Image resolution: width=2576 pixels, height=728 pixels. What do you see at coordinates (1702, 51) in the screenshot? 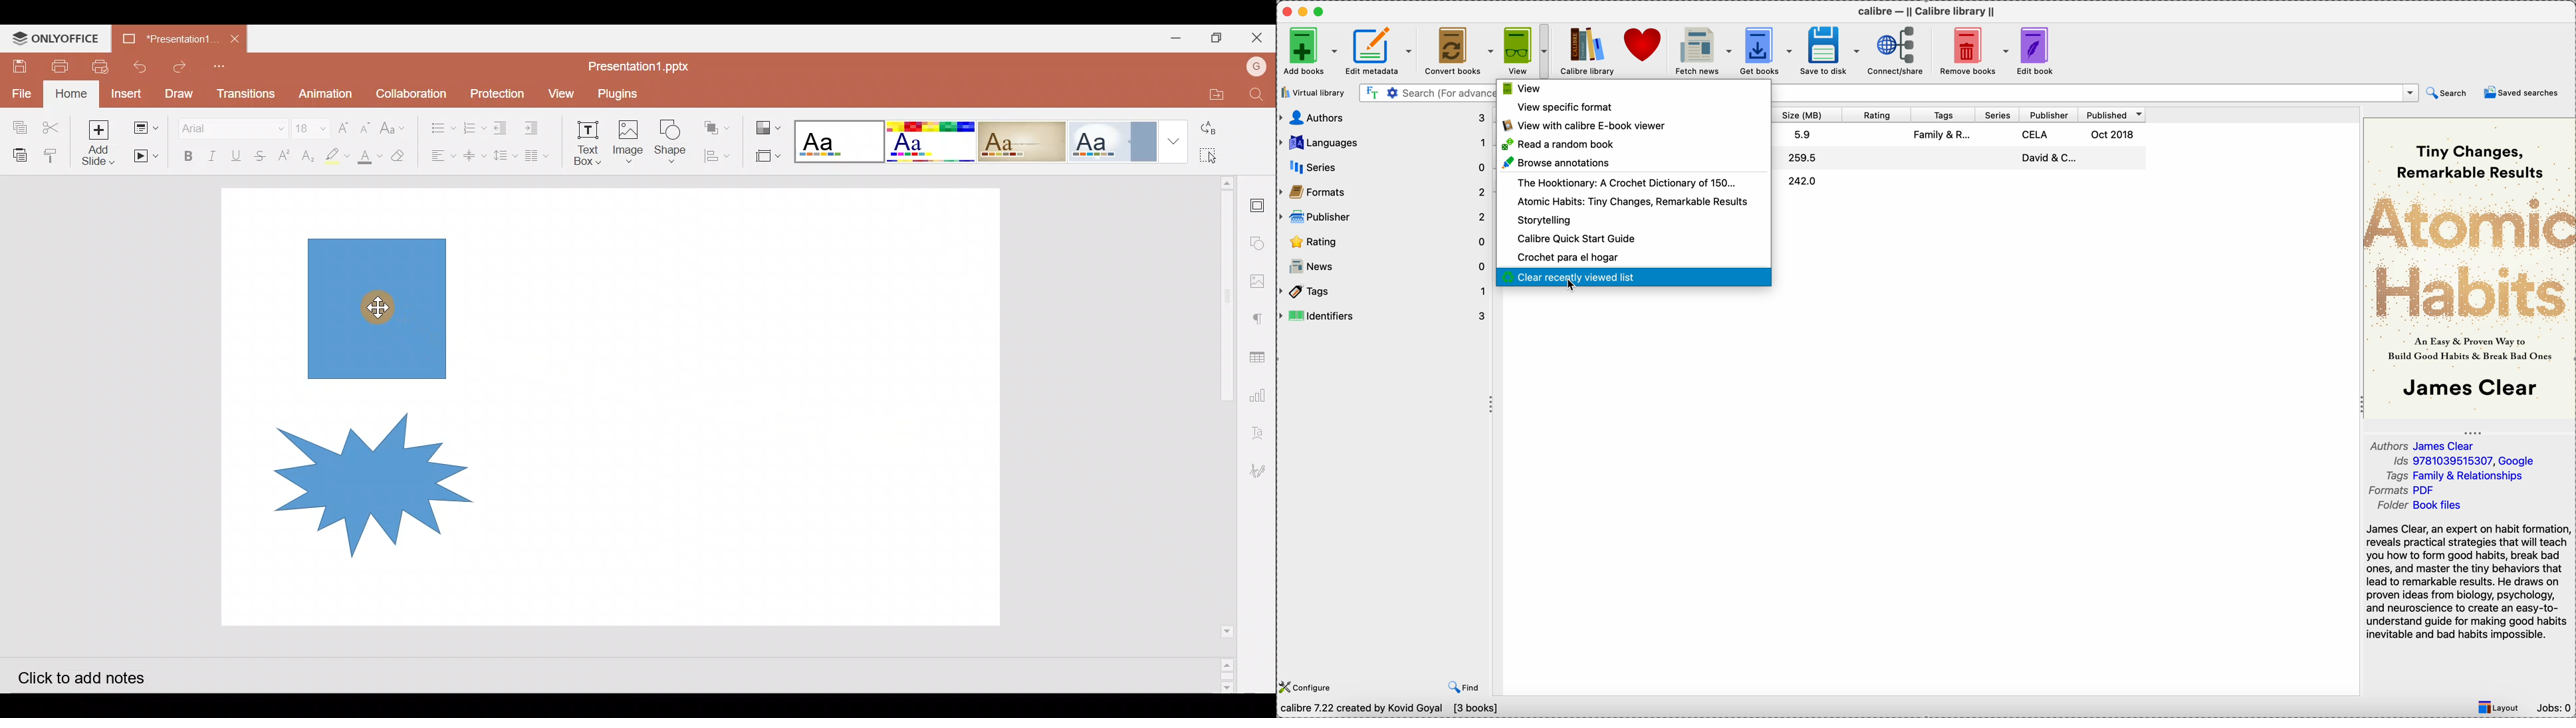
I see `fetch news` at bounding box center [1702, 51].